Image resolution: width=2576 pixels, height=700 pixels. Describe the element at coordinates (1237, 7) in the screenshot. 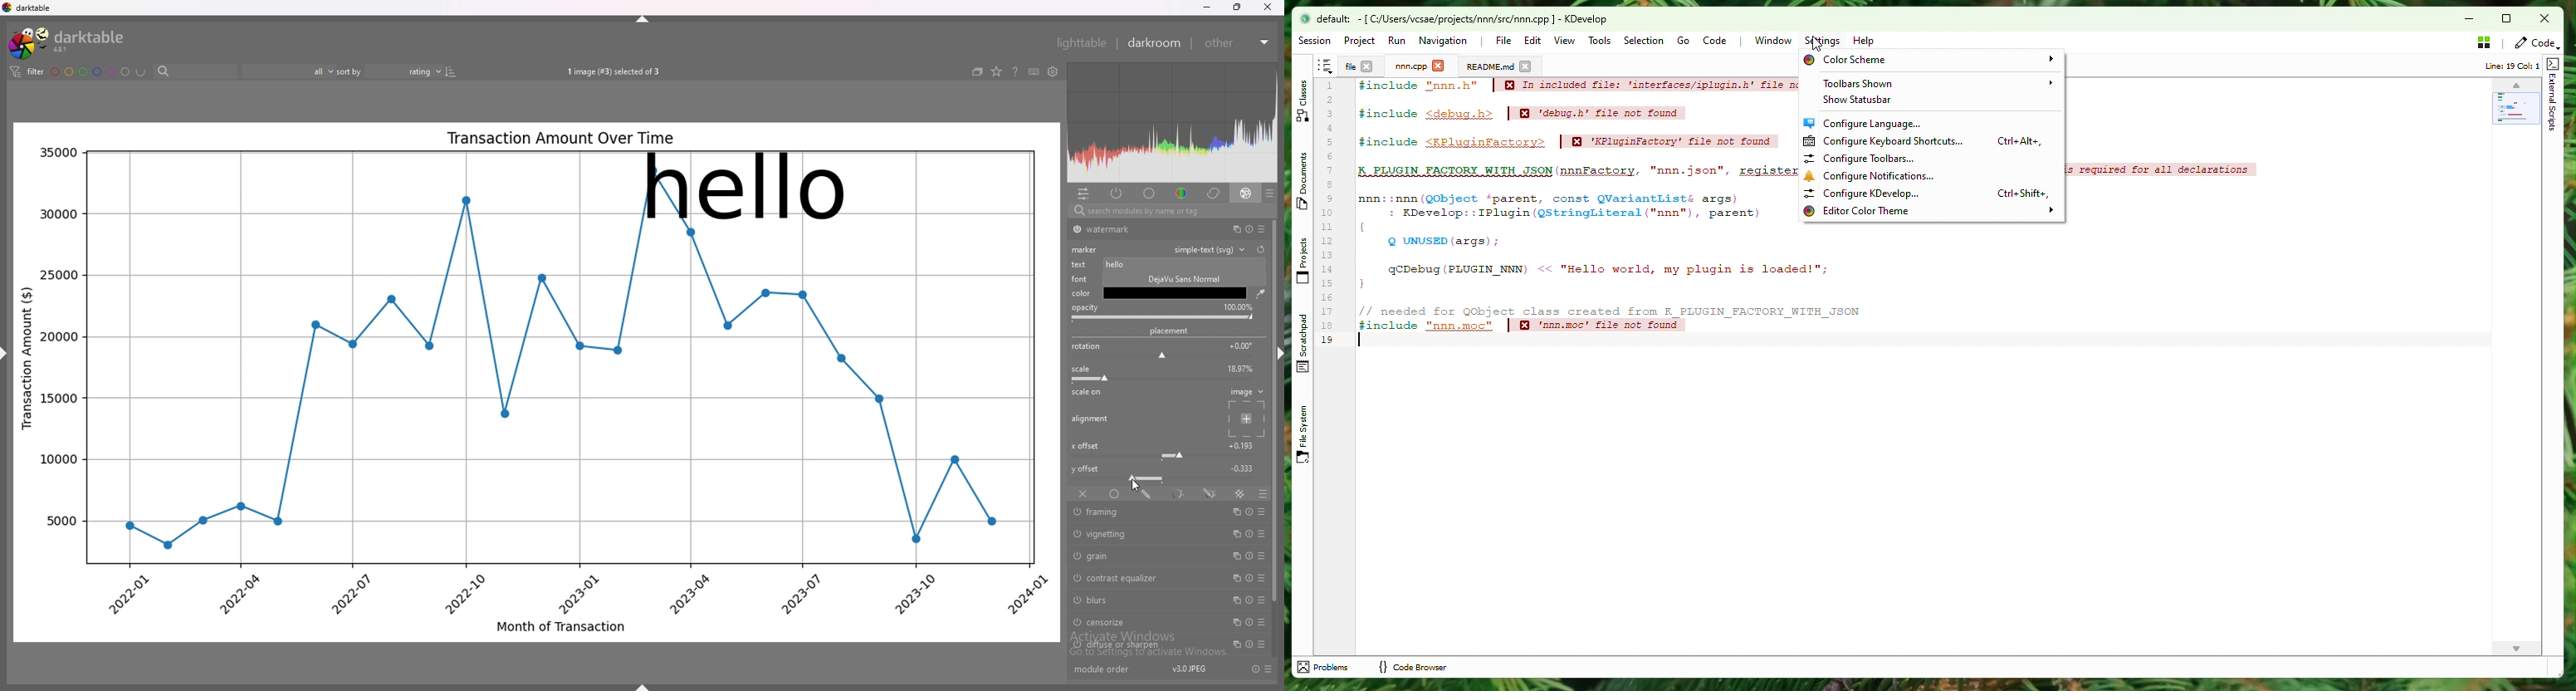

I see `resize` at that location.